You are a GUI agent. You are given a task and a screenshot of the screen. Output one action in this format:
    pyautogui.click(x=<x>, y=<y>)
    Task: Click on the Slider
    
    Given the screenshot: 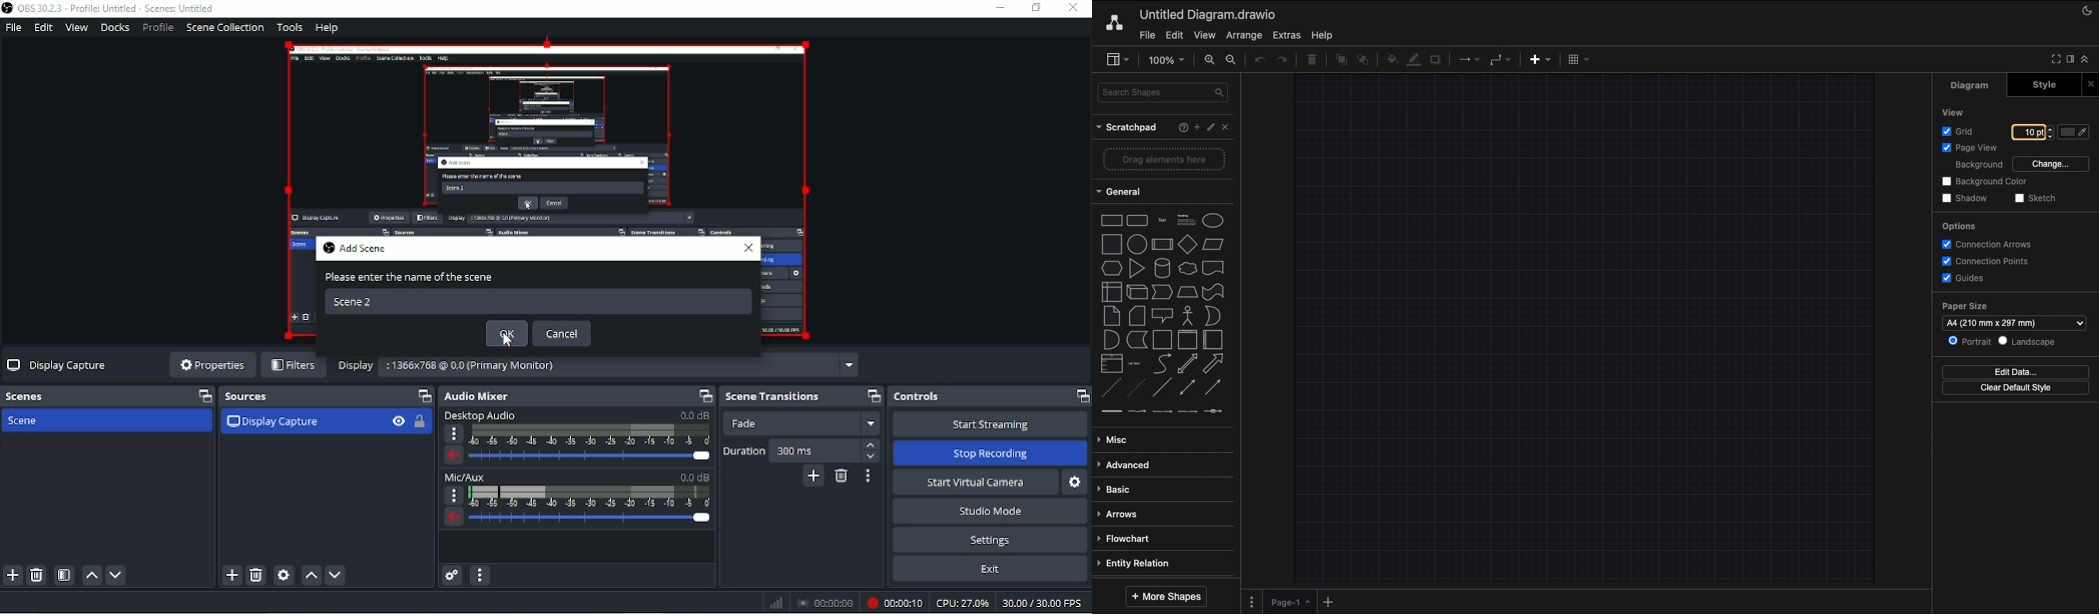 What is the action you would take?
    pyautogui.click(x=591, y=457)
    